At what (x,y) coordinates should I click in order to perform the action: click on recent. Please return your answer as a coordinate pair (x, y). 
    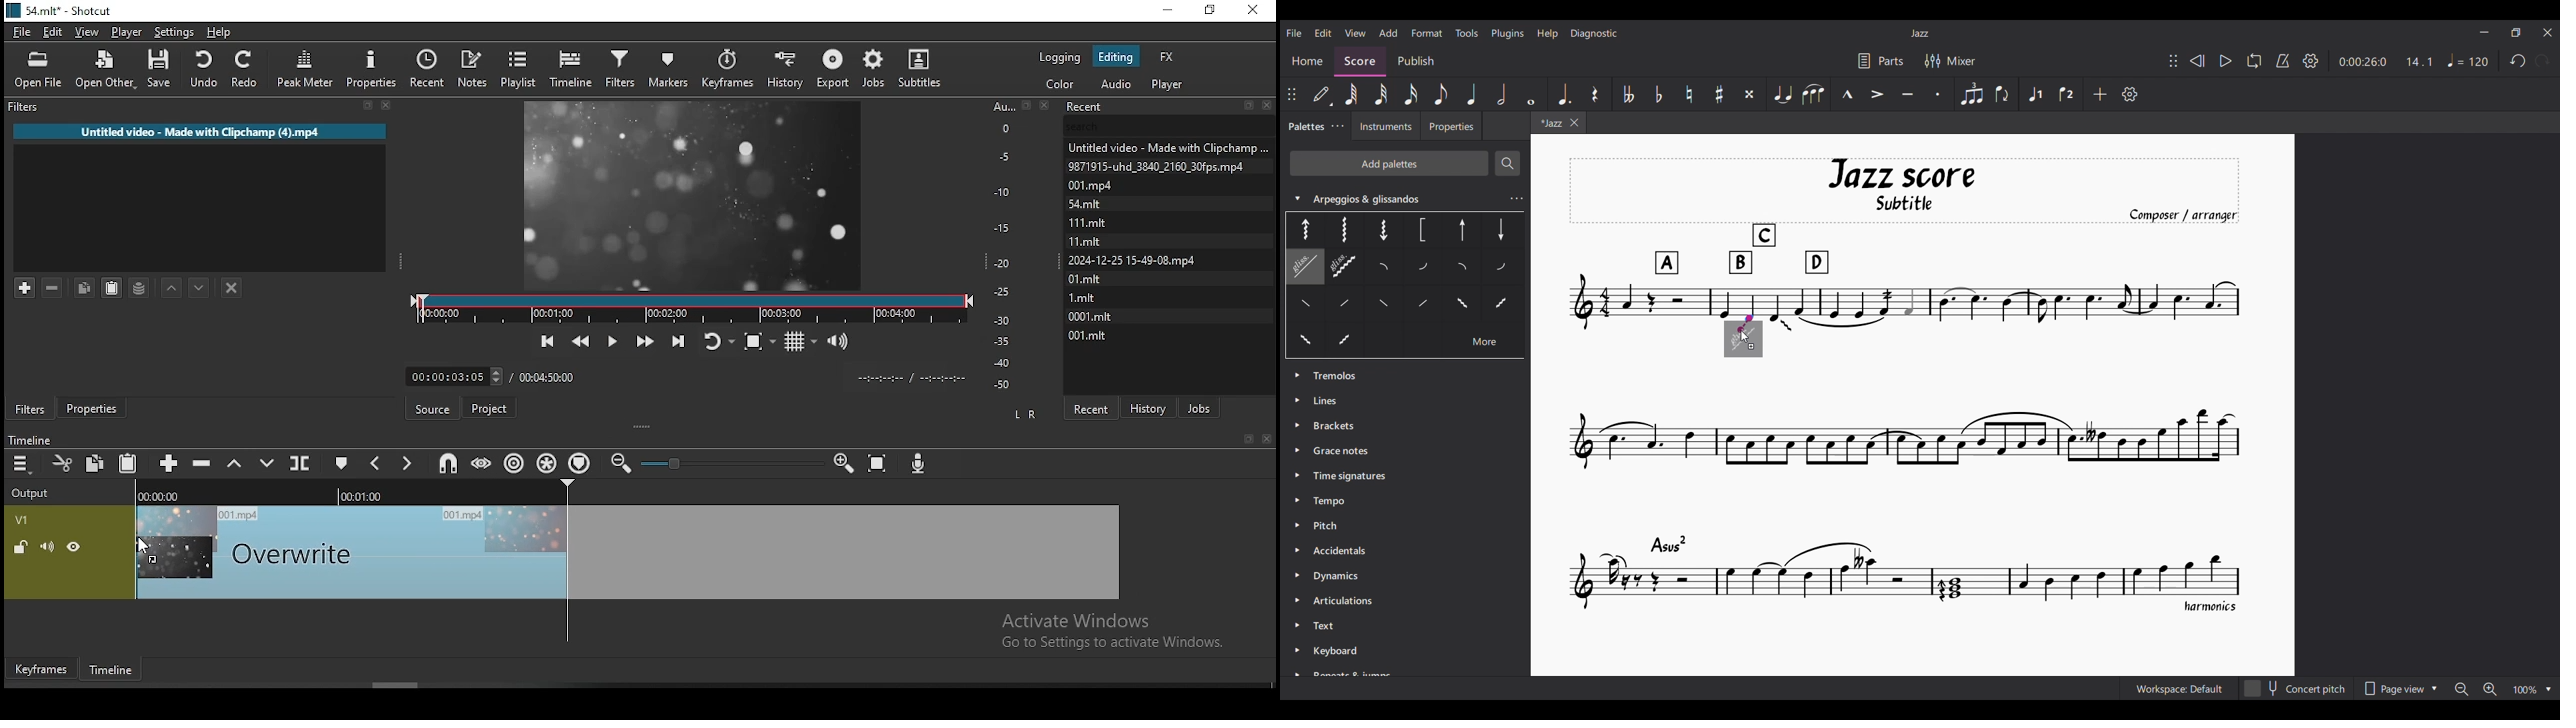
    Looking at the image, I should click on (431, 68).